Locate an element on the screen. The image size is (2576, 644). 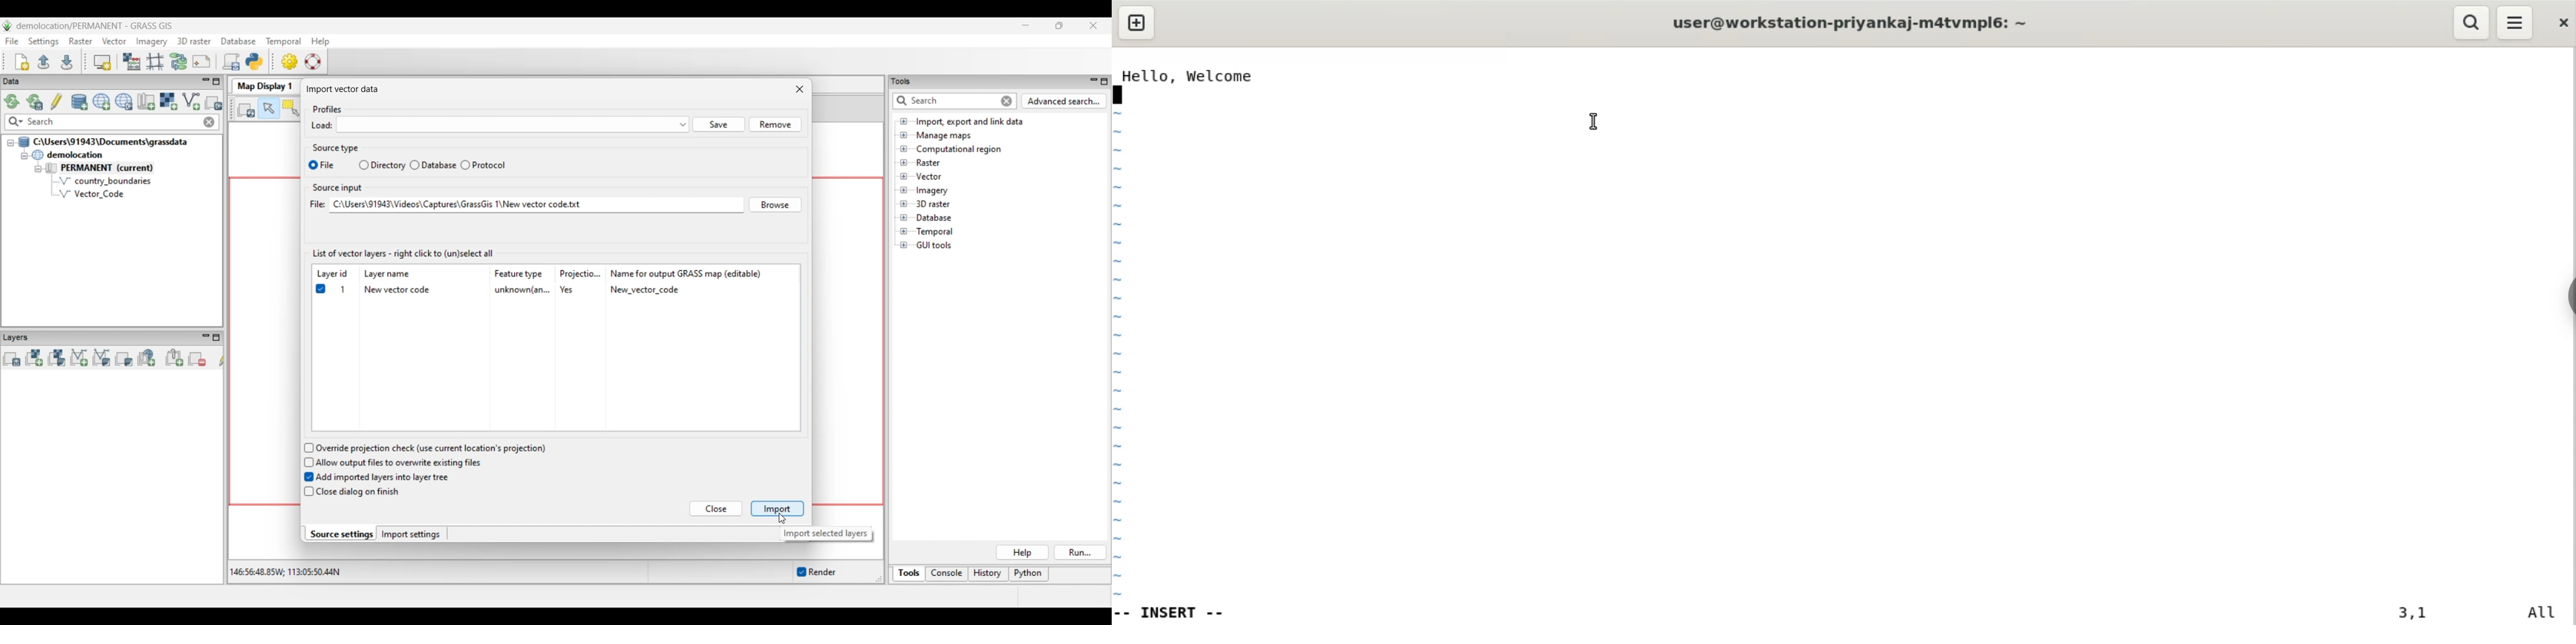
menu is located at coordinates (2516, 23).